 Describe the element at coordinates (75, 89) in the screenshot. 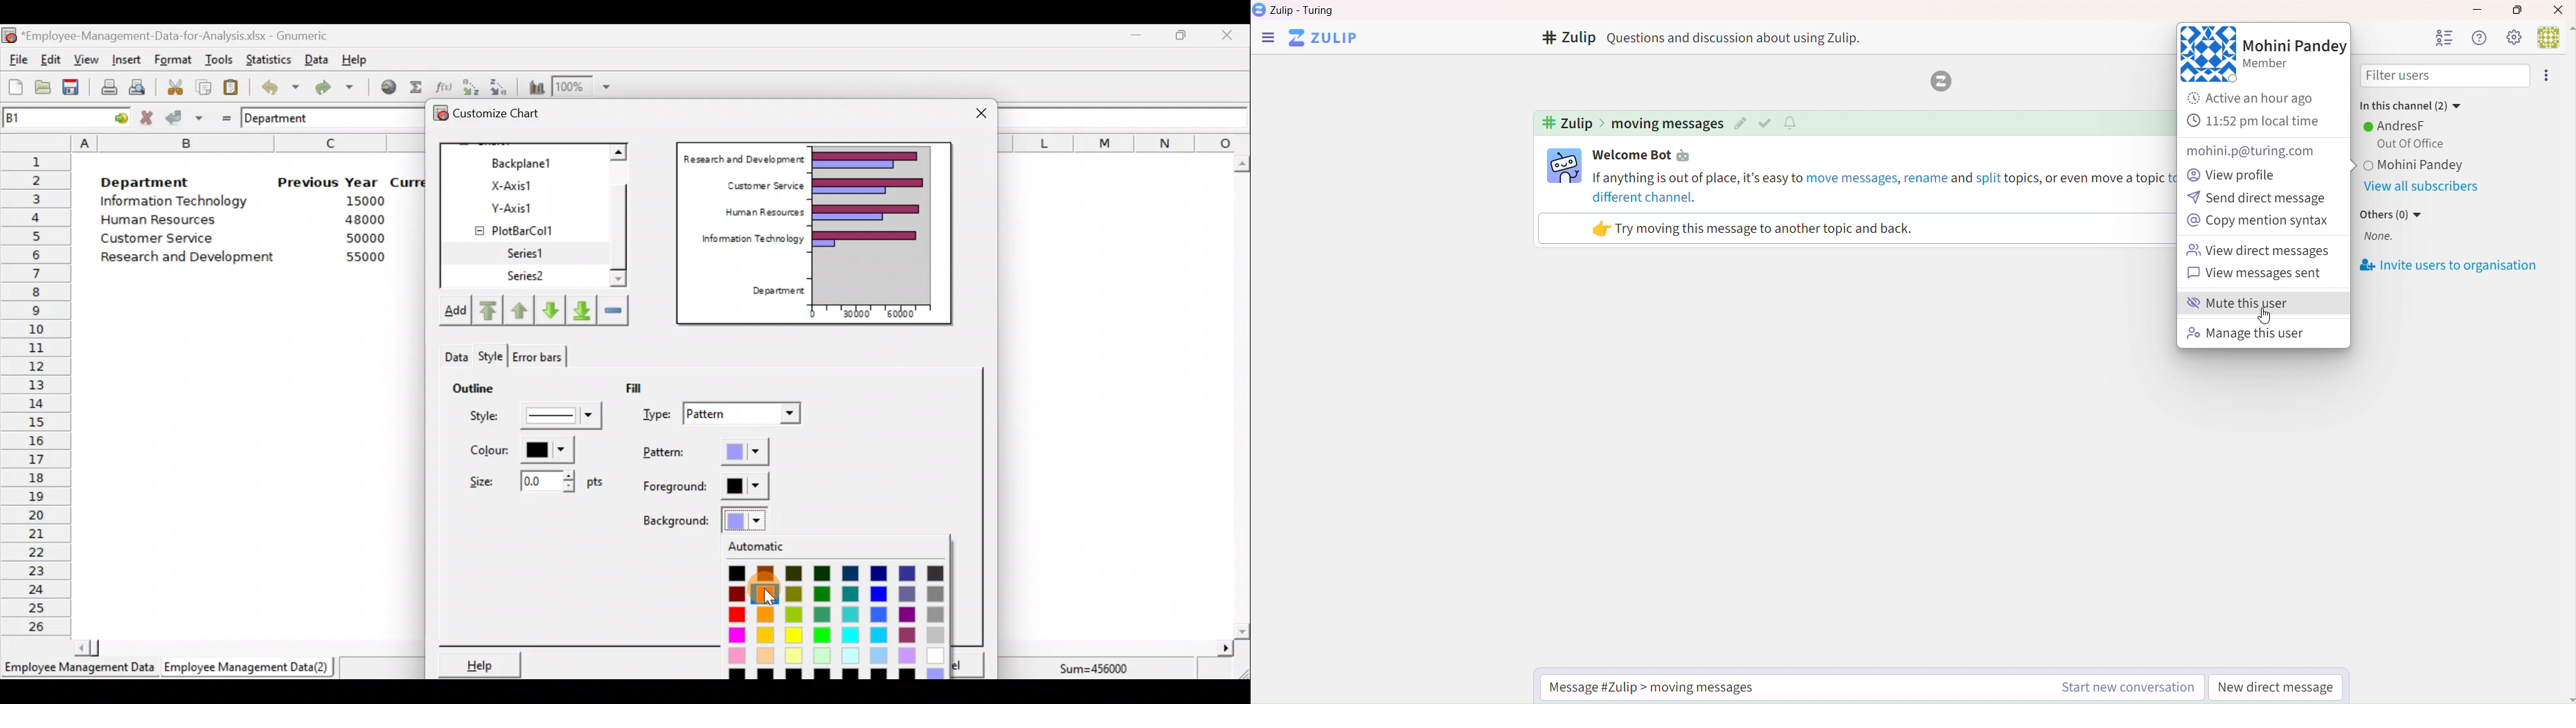

I see `Save the current workbook` at that location.